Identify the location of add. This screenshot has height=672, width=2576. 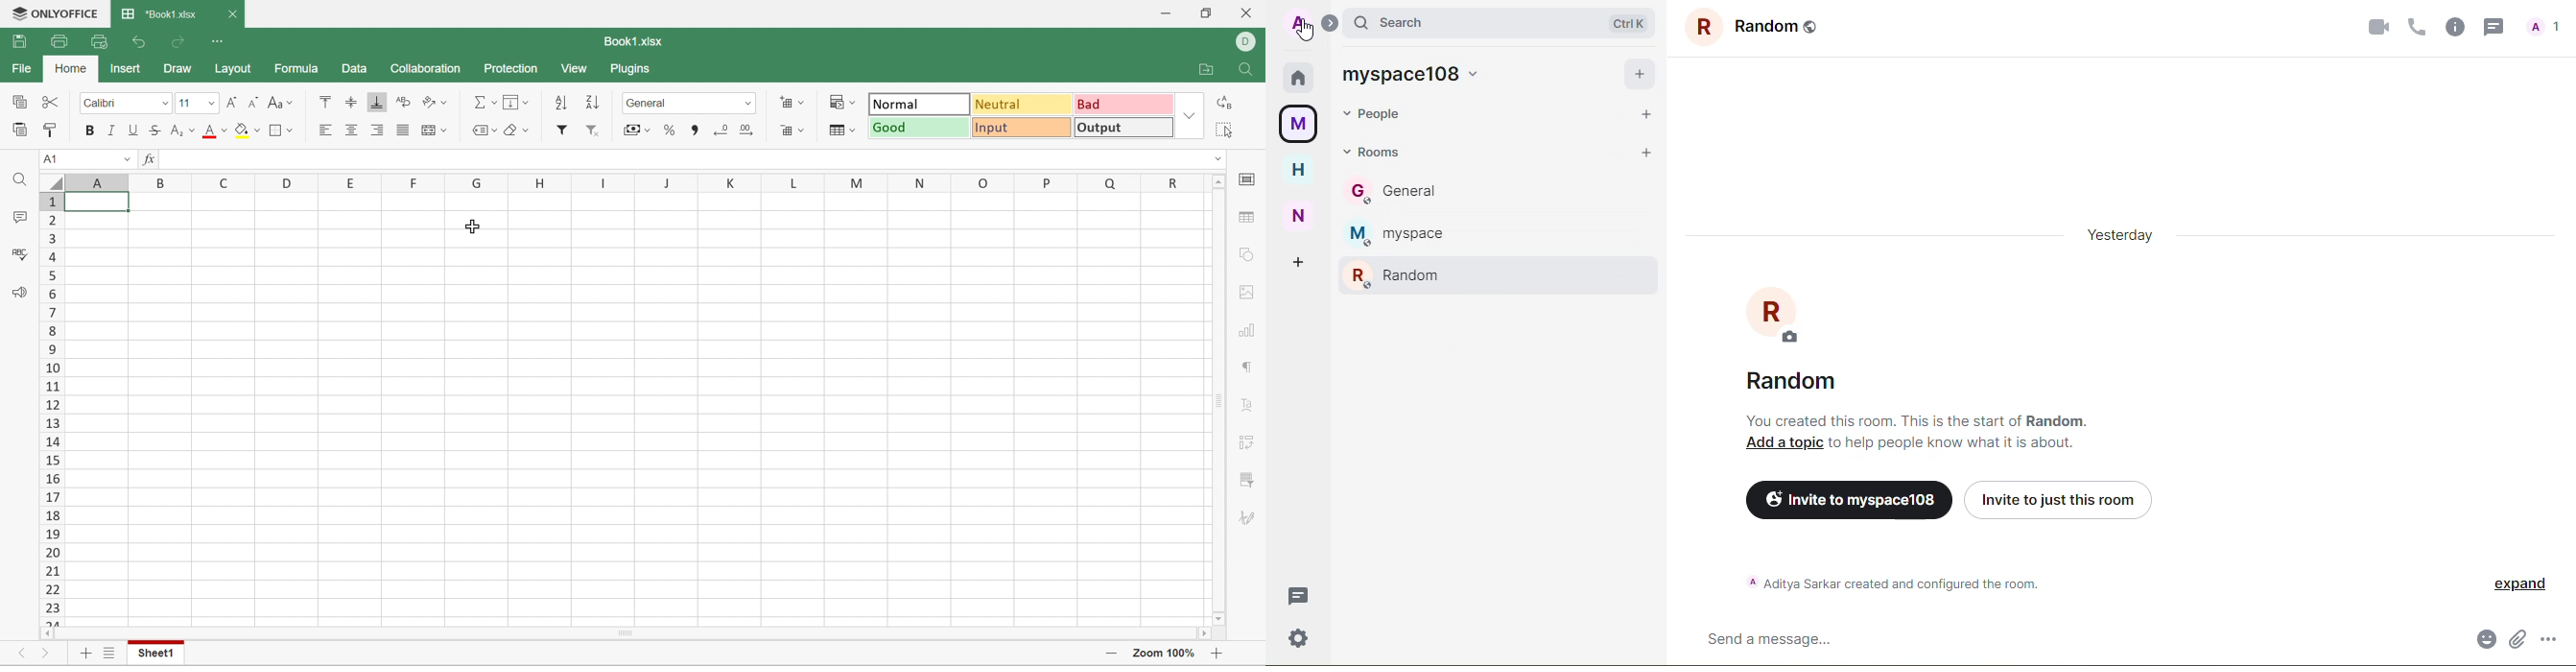
(1640, 73).